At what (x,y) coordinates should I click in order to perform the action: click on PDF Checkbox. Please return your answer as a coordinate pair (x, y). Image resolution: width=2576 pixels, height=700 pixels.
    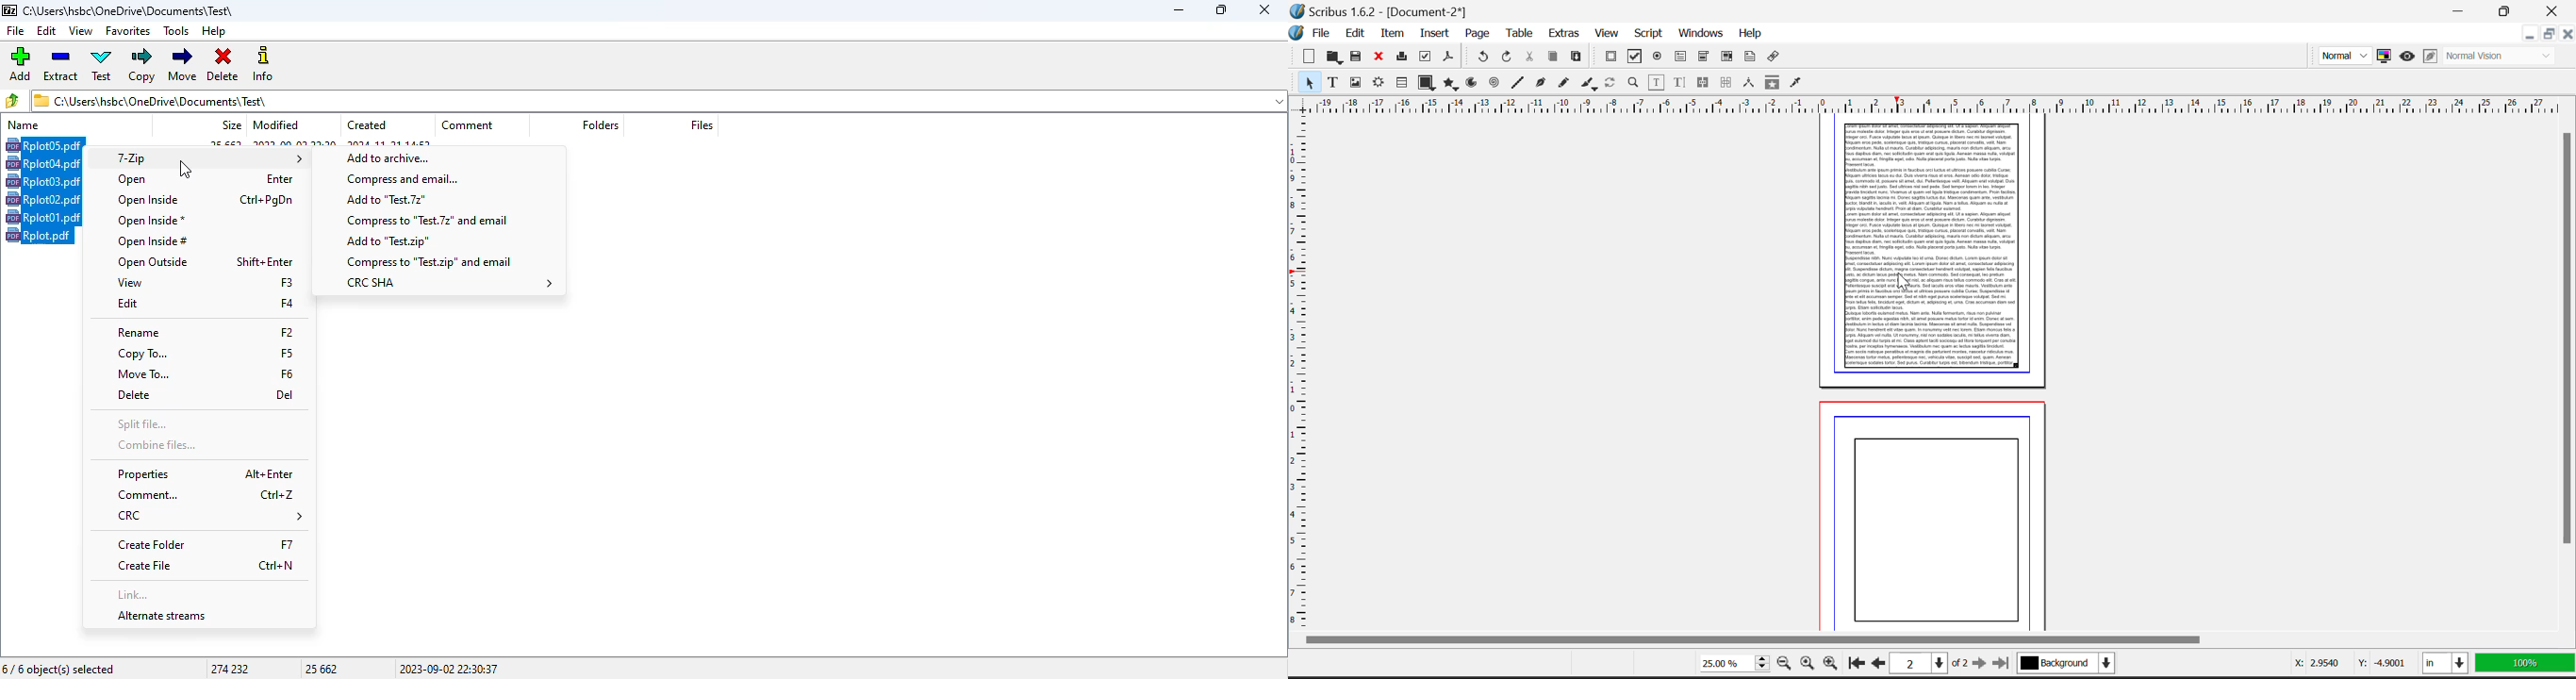
    Looking at the image, I should click on (1611, 57).